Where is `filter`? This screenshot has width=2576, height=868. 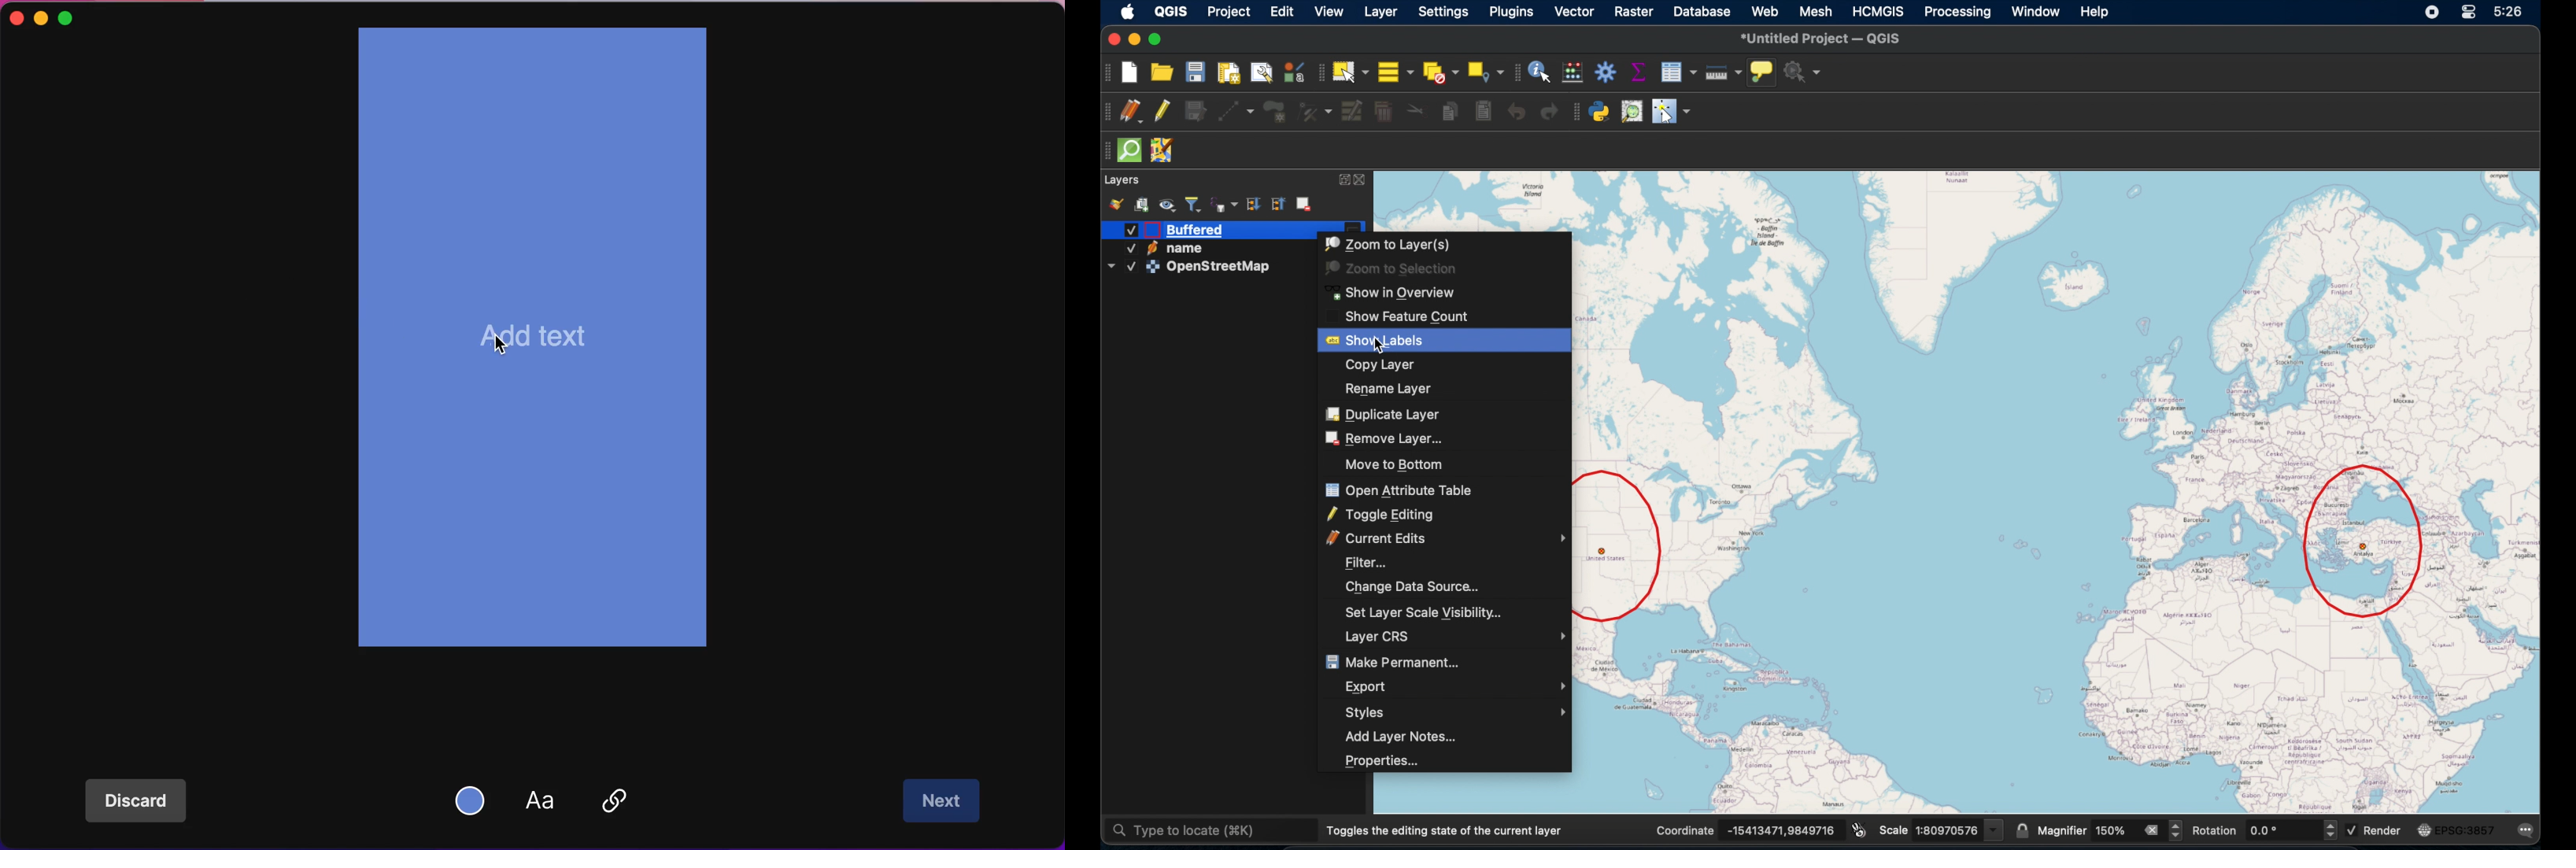
filter is located at coordinates (1366, 560).